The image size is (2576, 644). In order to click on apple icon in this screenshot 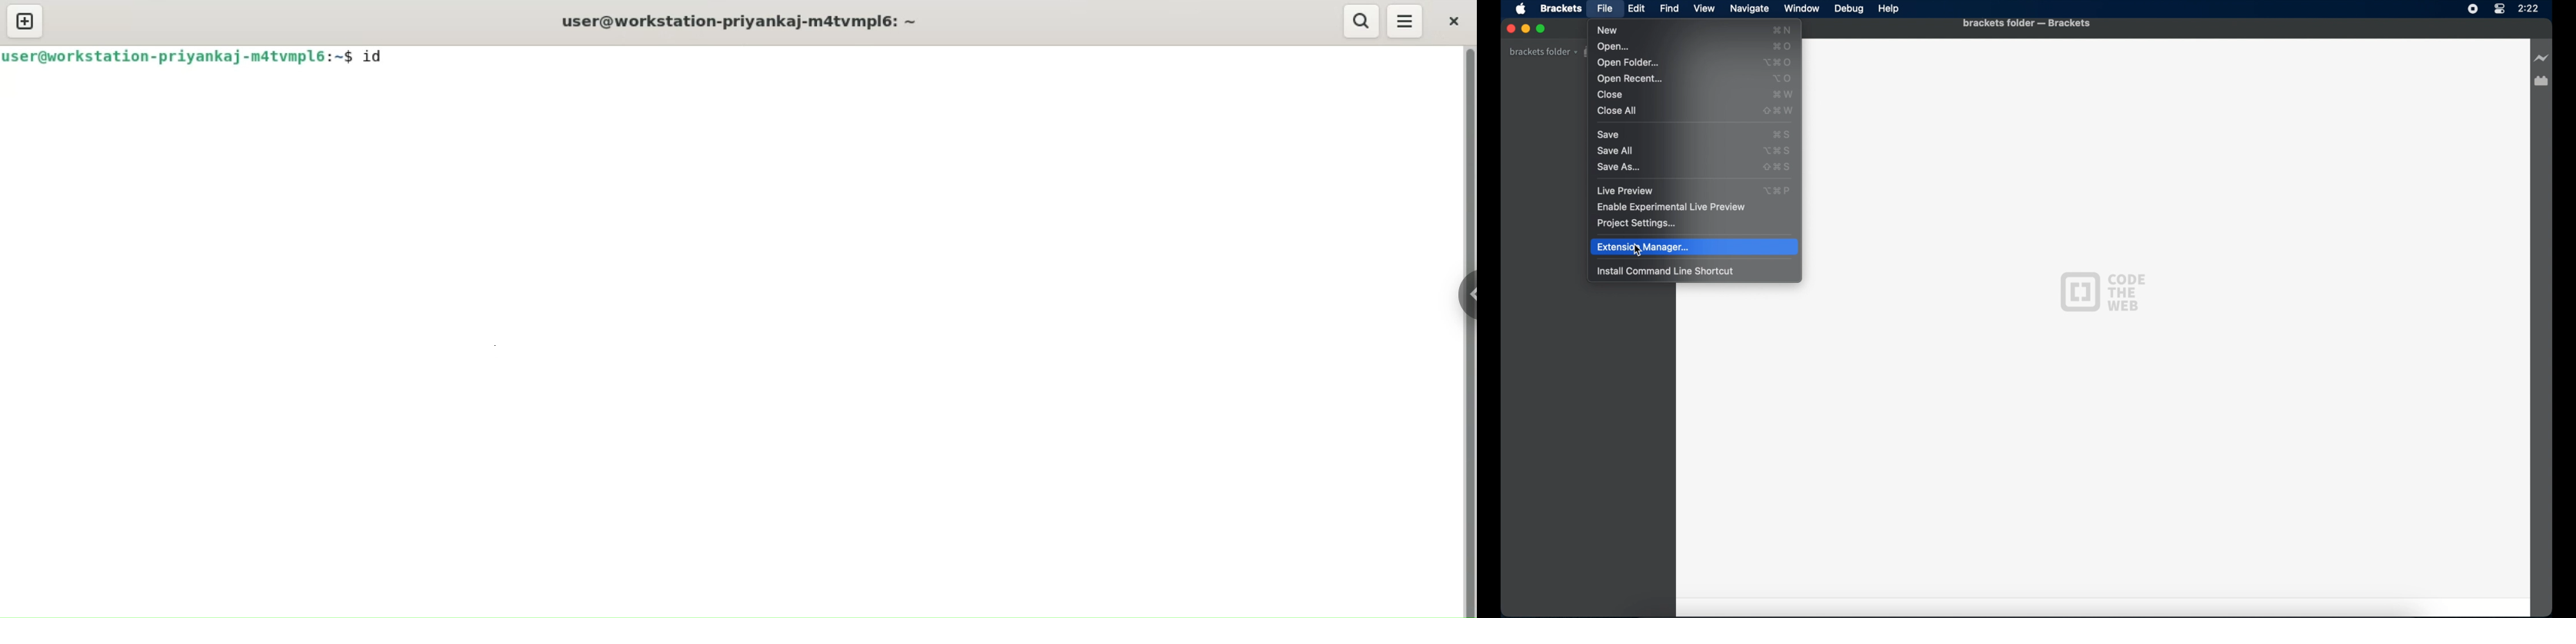, I will do `click(1522, 10)`.